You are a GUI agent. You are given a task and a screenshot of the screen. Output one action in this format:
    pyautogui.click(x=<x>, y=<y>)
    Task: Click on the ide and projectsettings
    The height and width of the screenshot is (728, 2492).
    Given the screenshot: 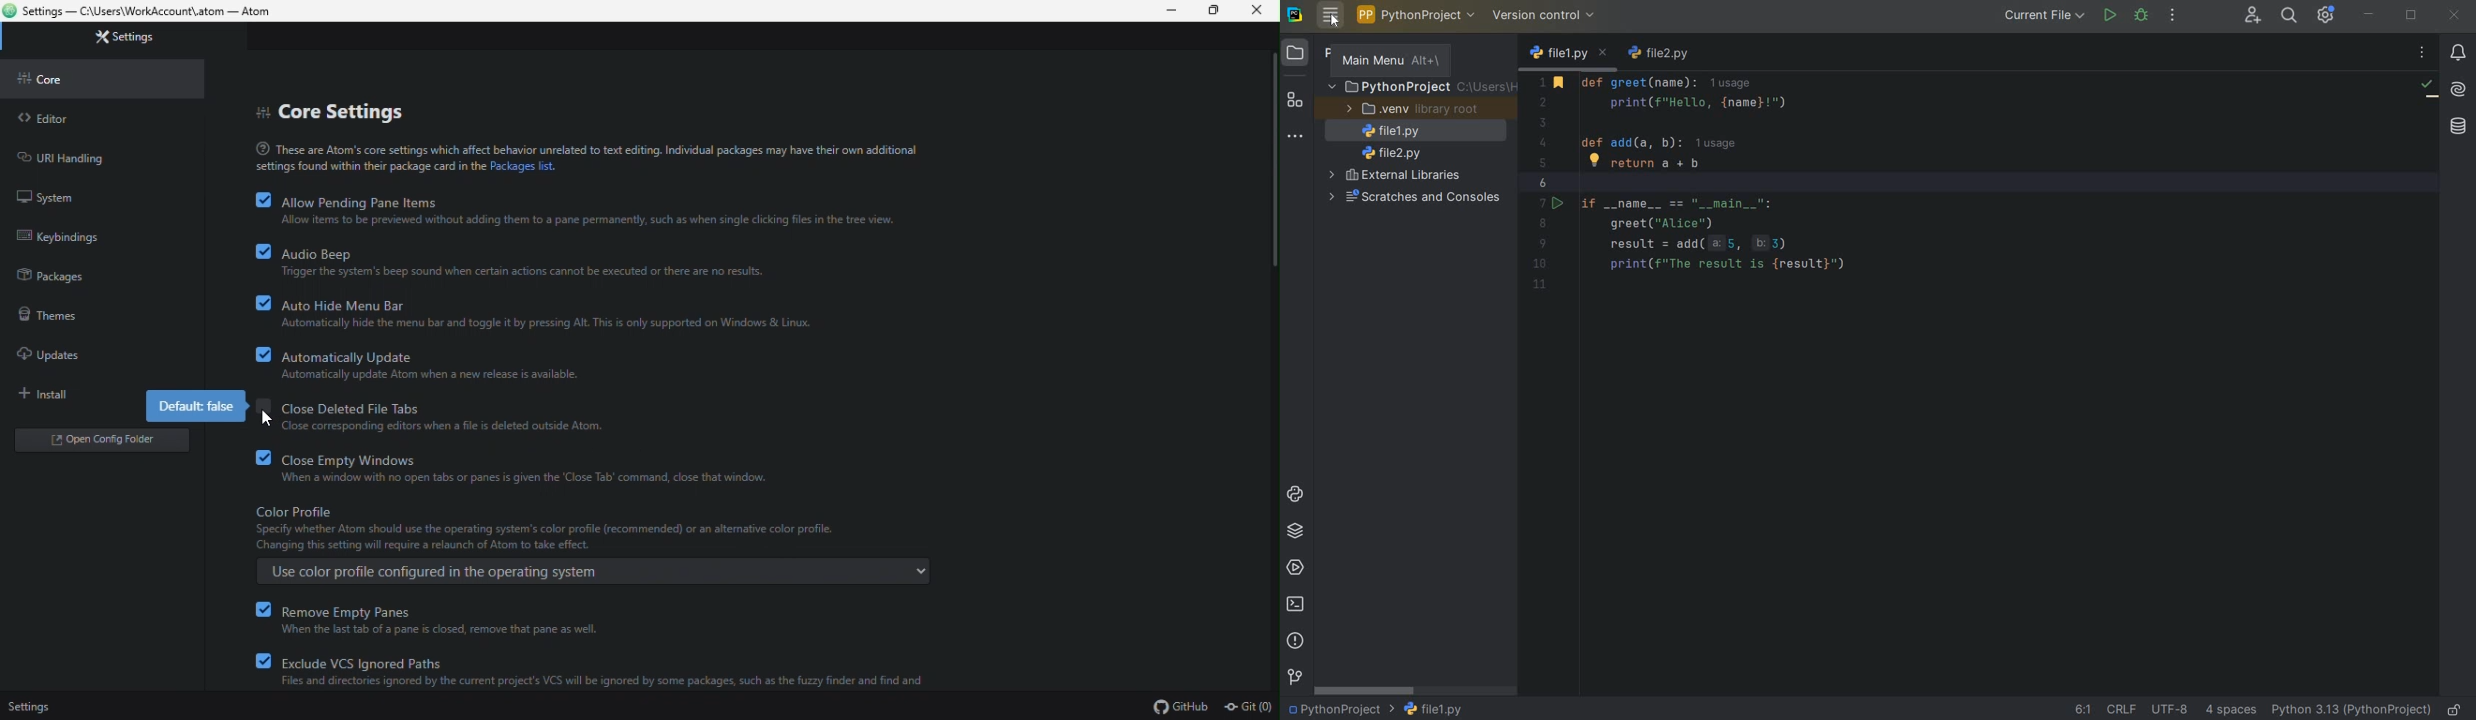 What is the action you would take?
    pyautogui.click(x=2326, y=15)
    